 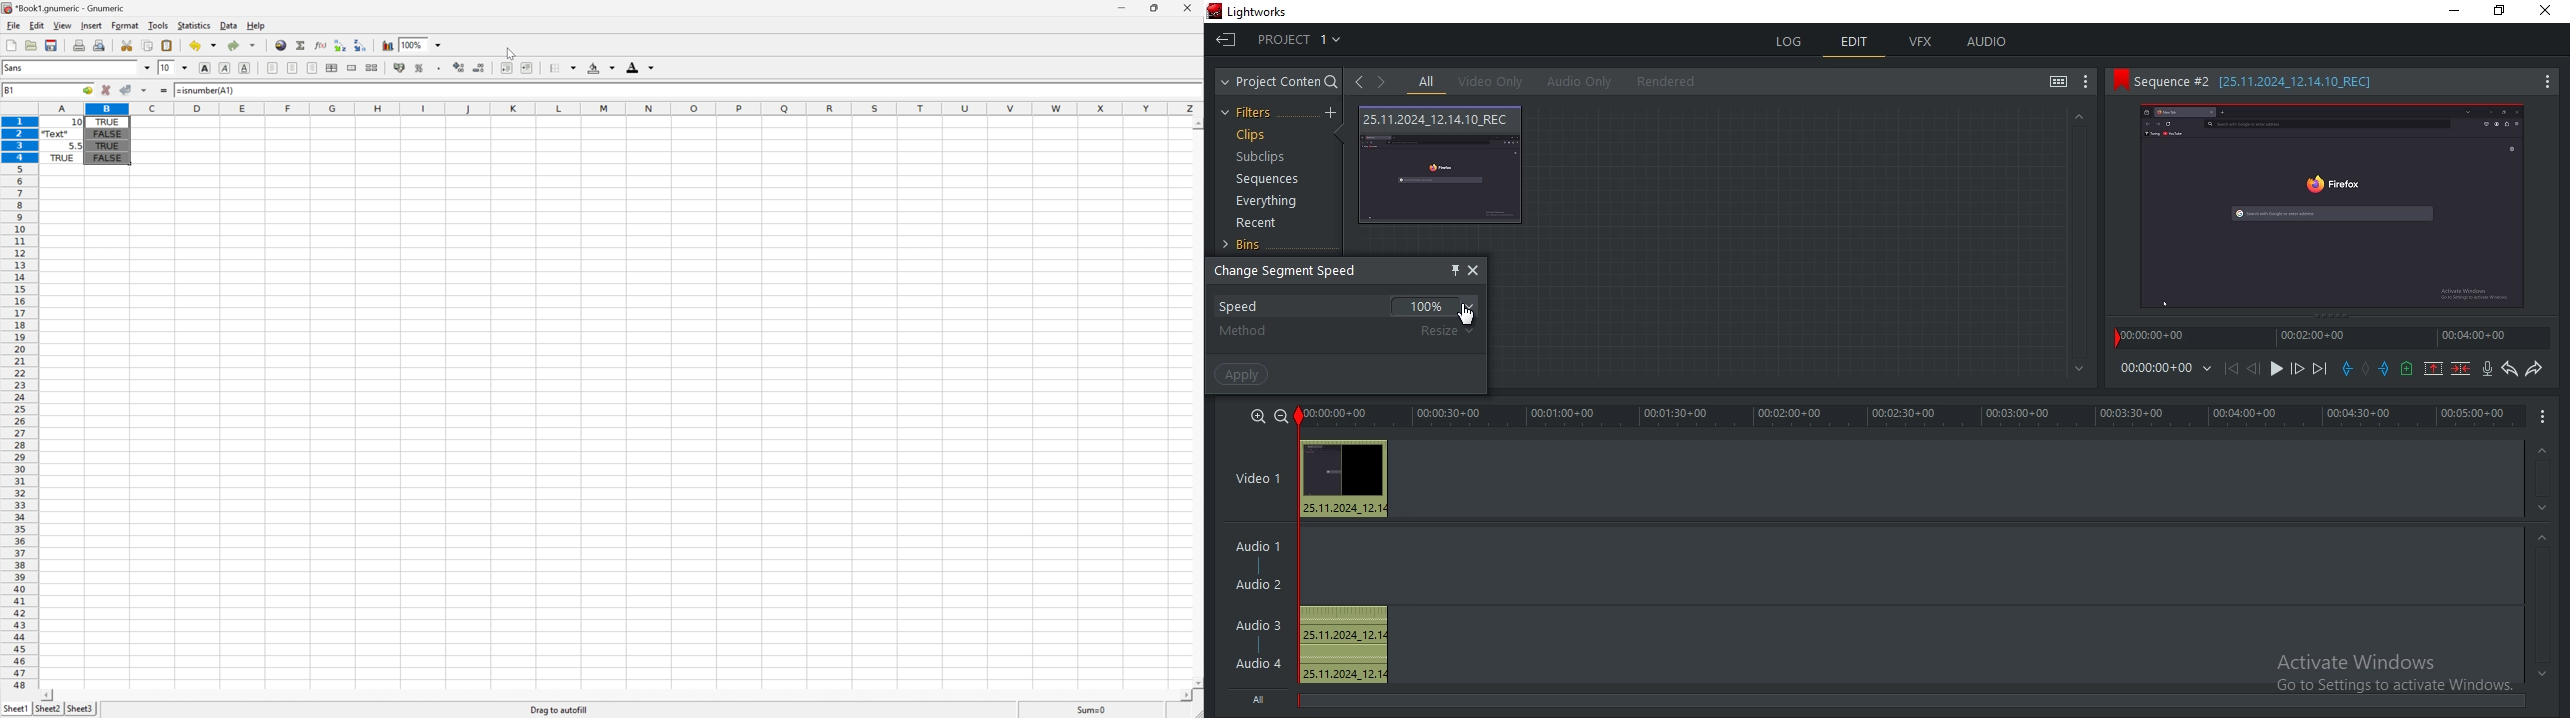 What do you see at coordinates (2334, 341) in the screenshot?
I see `timeline` at bounding box center [2334, 341].